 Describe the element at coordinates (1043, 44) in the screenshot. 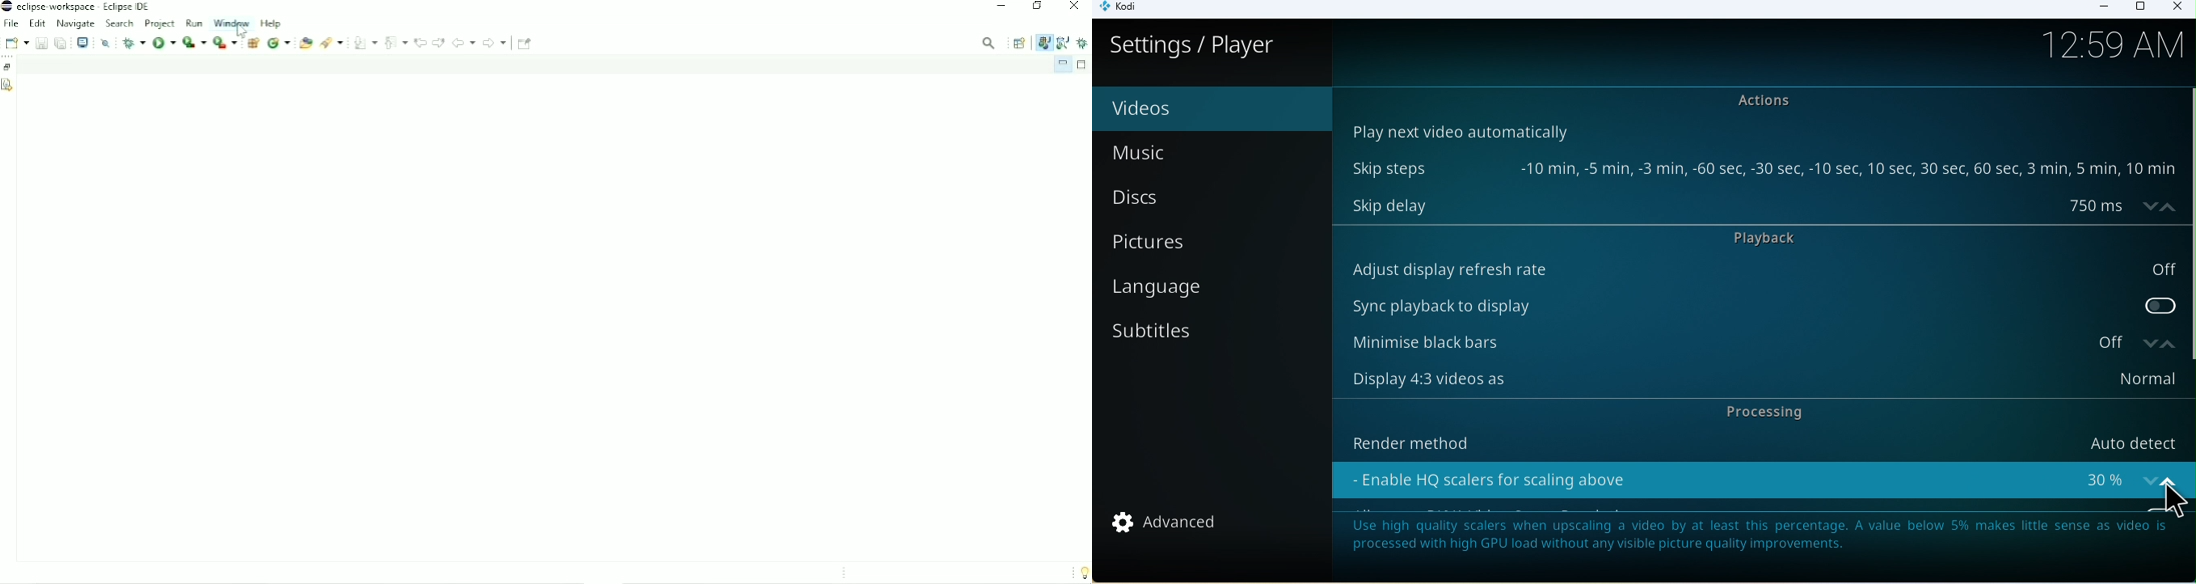

I see `Jav` at that location.